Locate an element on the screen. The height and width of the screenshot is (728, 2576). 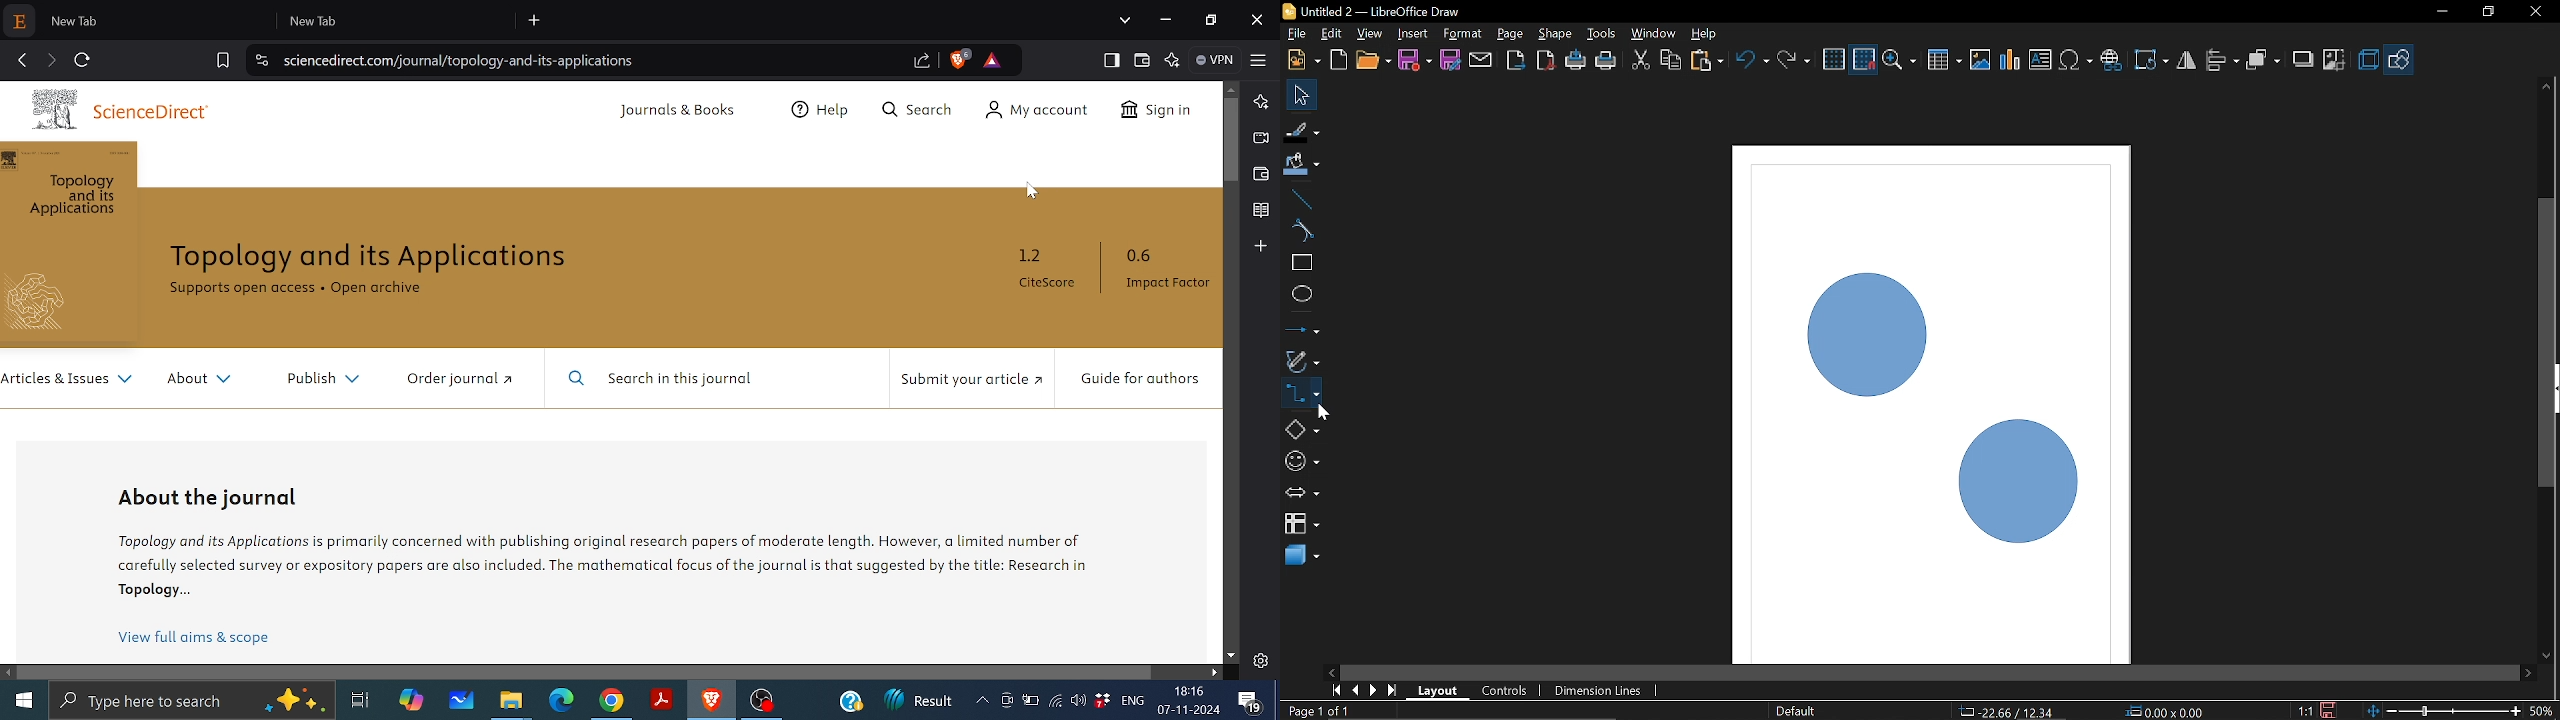
Brave shield is located at coordinates (961, 60).